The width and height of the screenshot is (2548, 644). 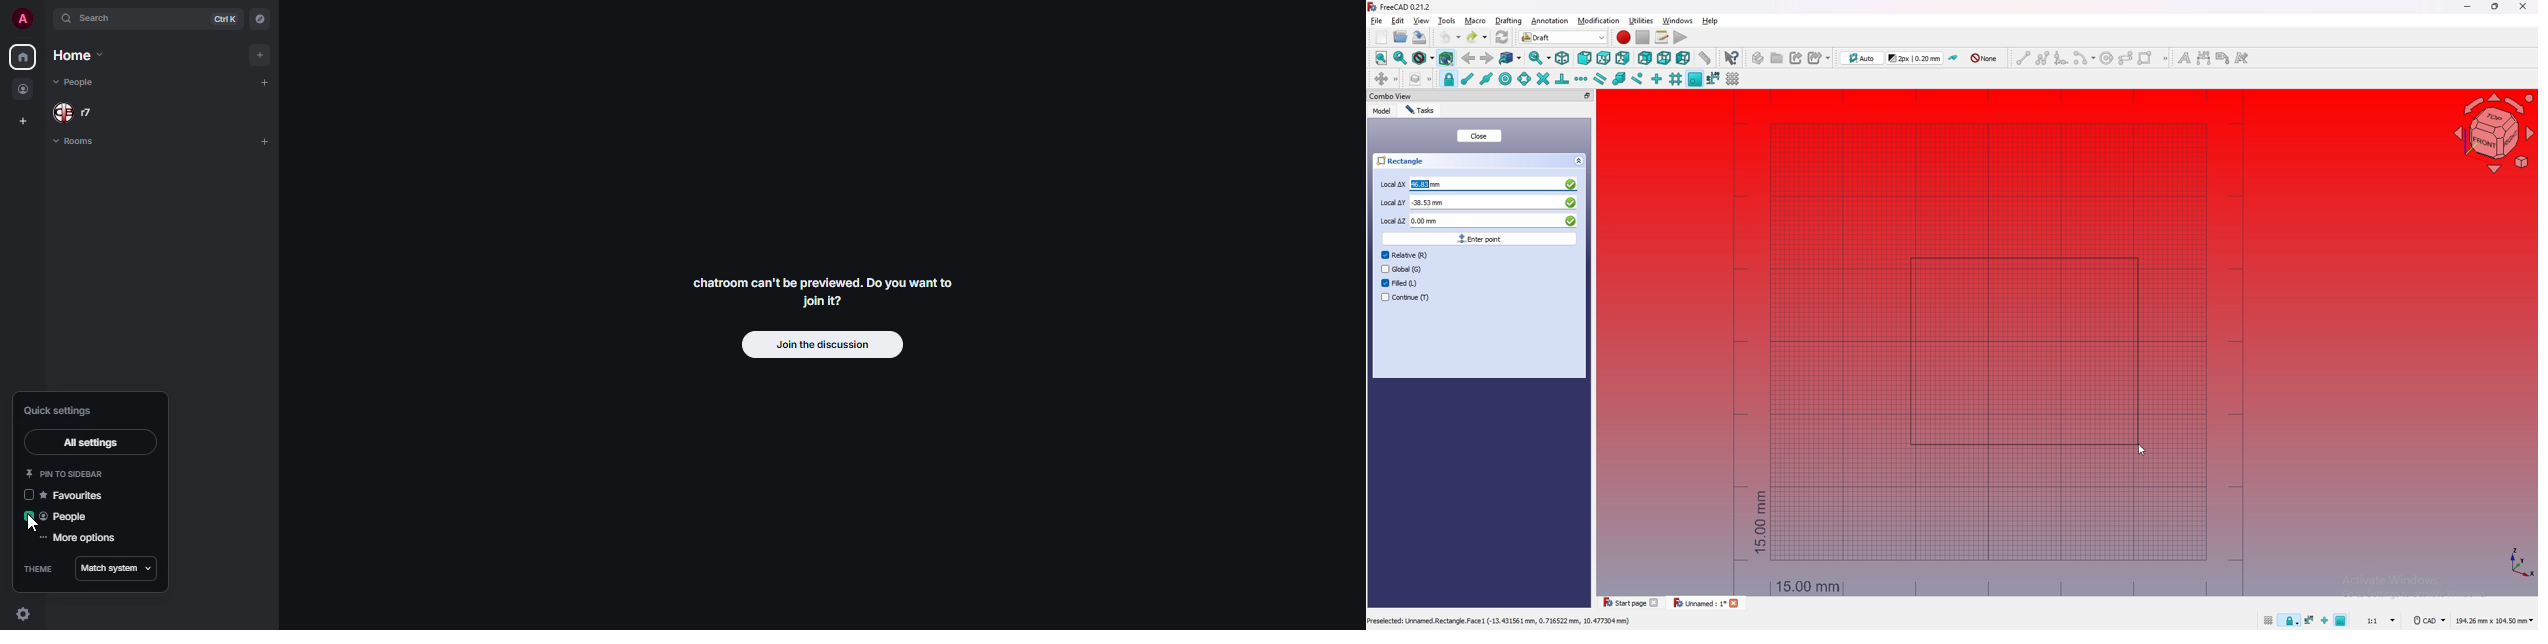 What do you see at coordinates (1680, 37) in the screenshot?
I see `execute macro` at bounding box center [1680, 37].